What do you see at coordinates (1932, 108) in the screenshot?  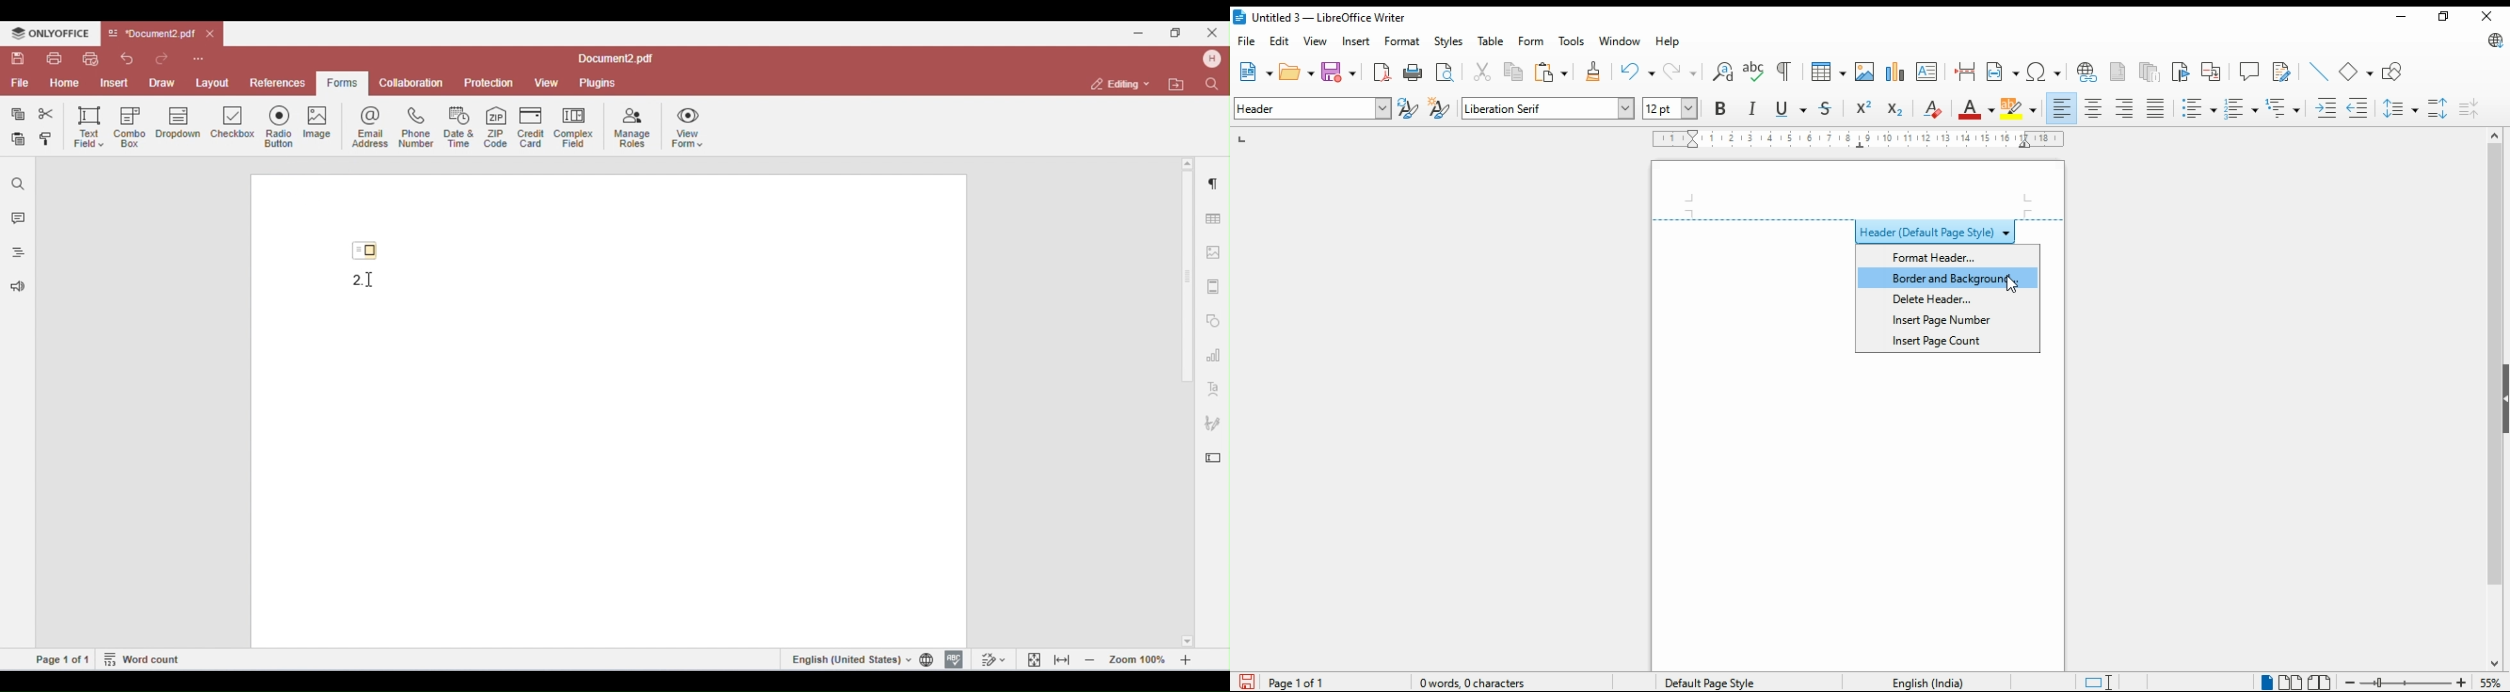 I see `remove direct formatting` at bounding box center [1932, 108].